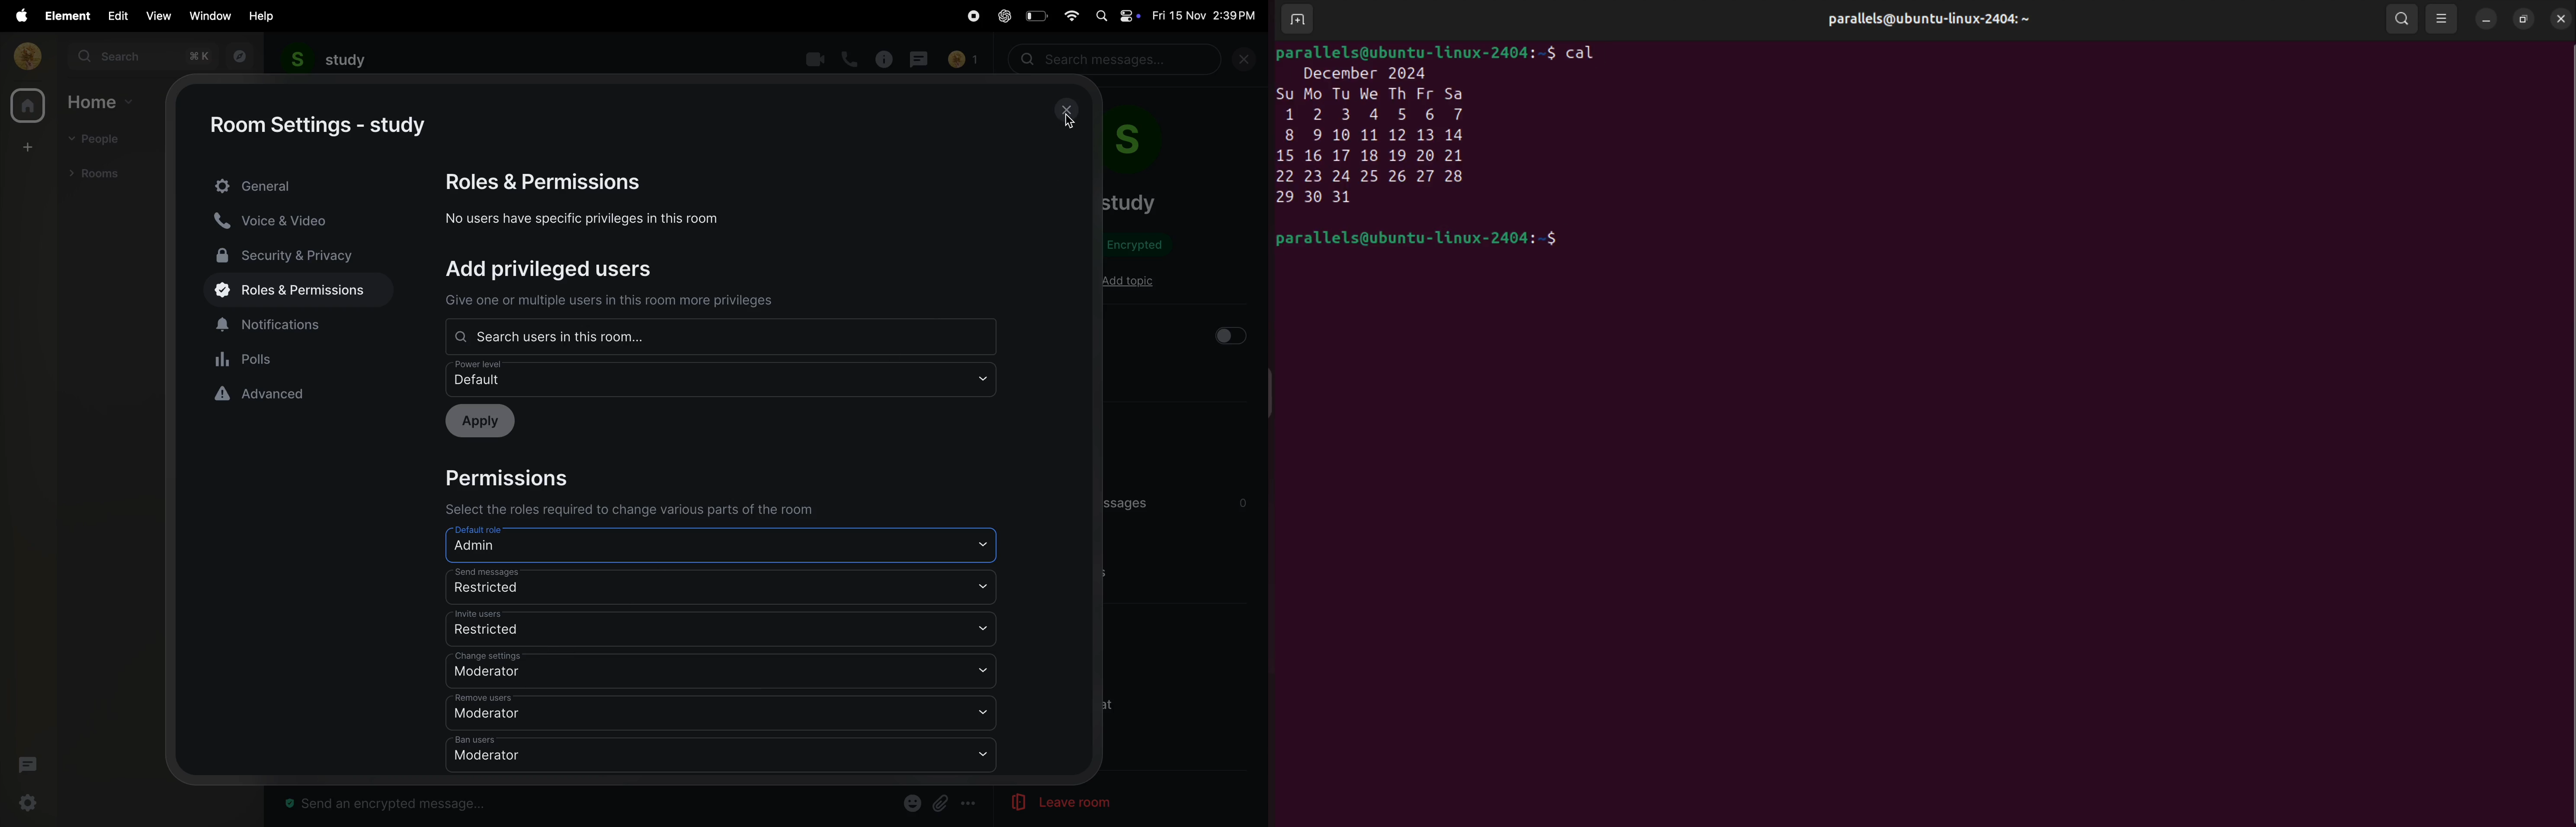 The width and height of the screenshot is (2576, 840). I want to click on view option, so click(2442, 21).